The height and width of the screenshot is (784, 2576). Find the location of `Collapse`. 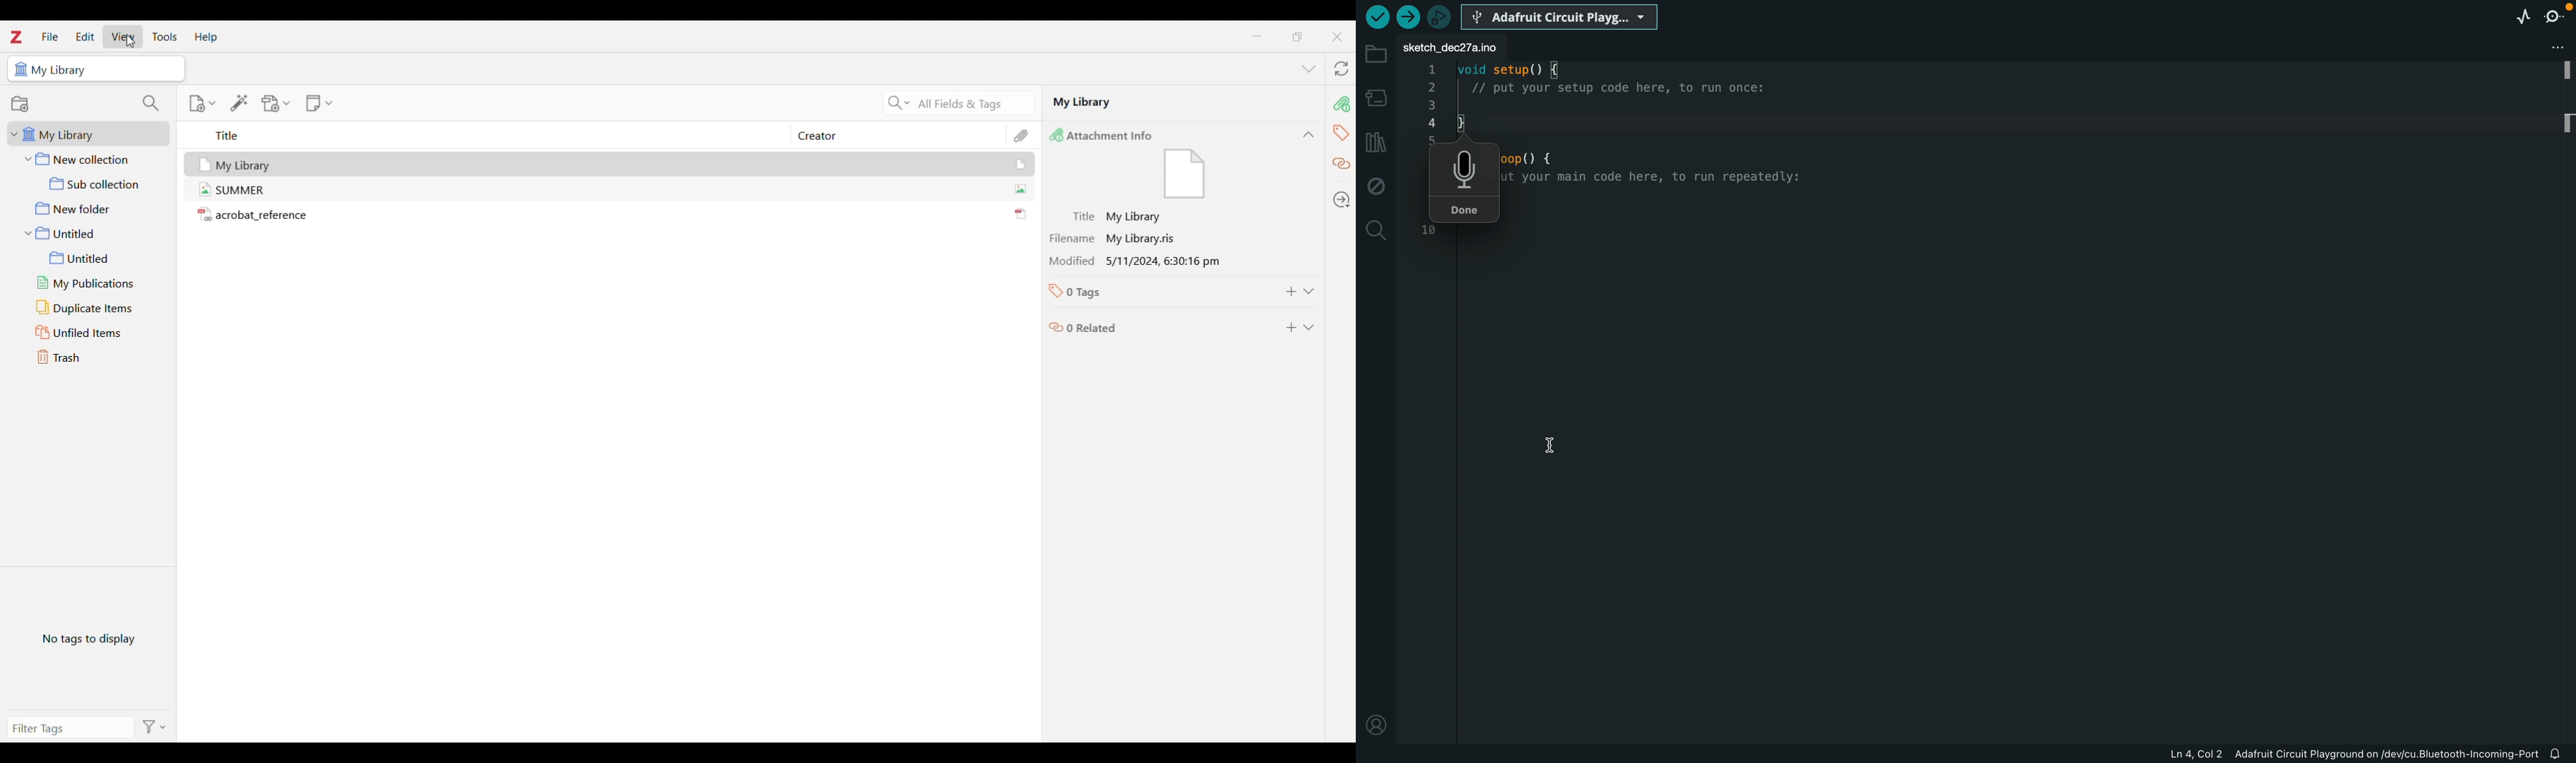

Collapse is located at coordinates (1308, 134).